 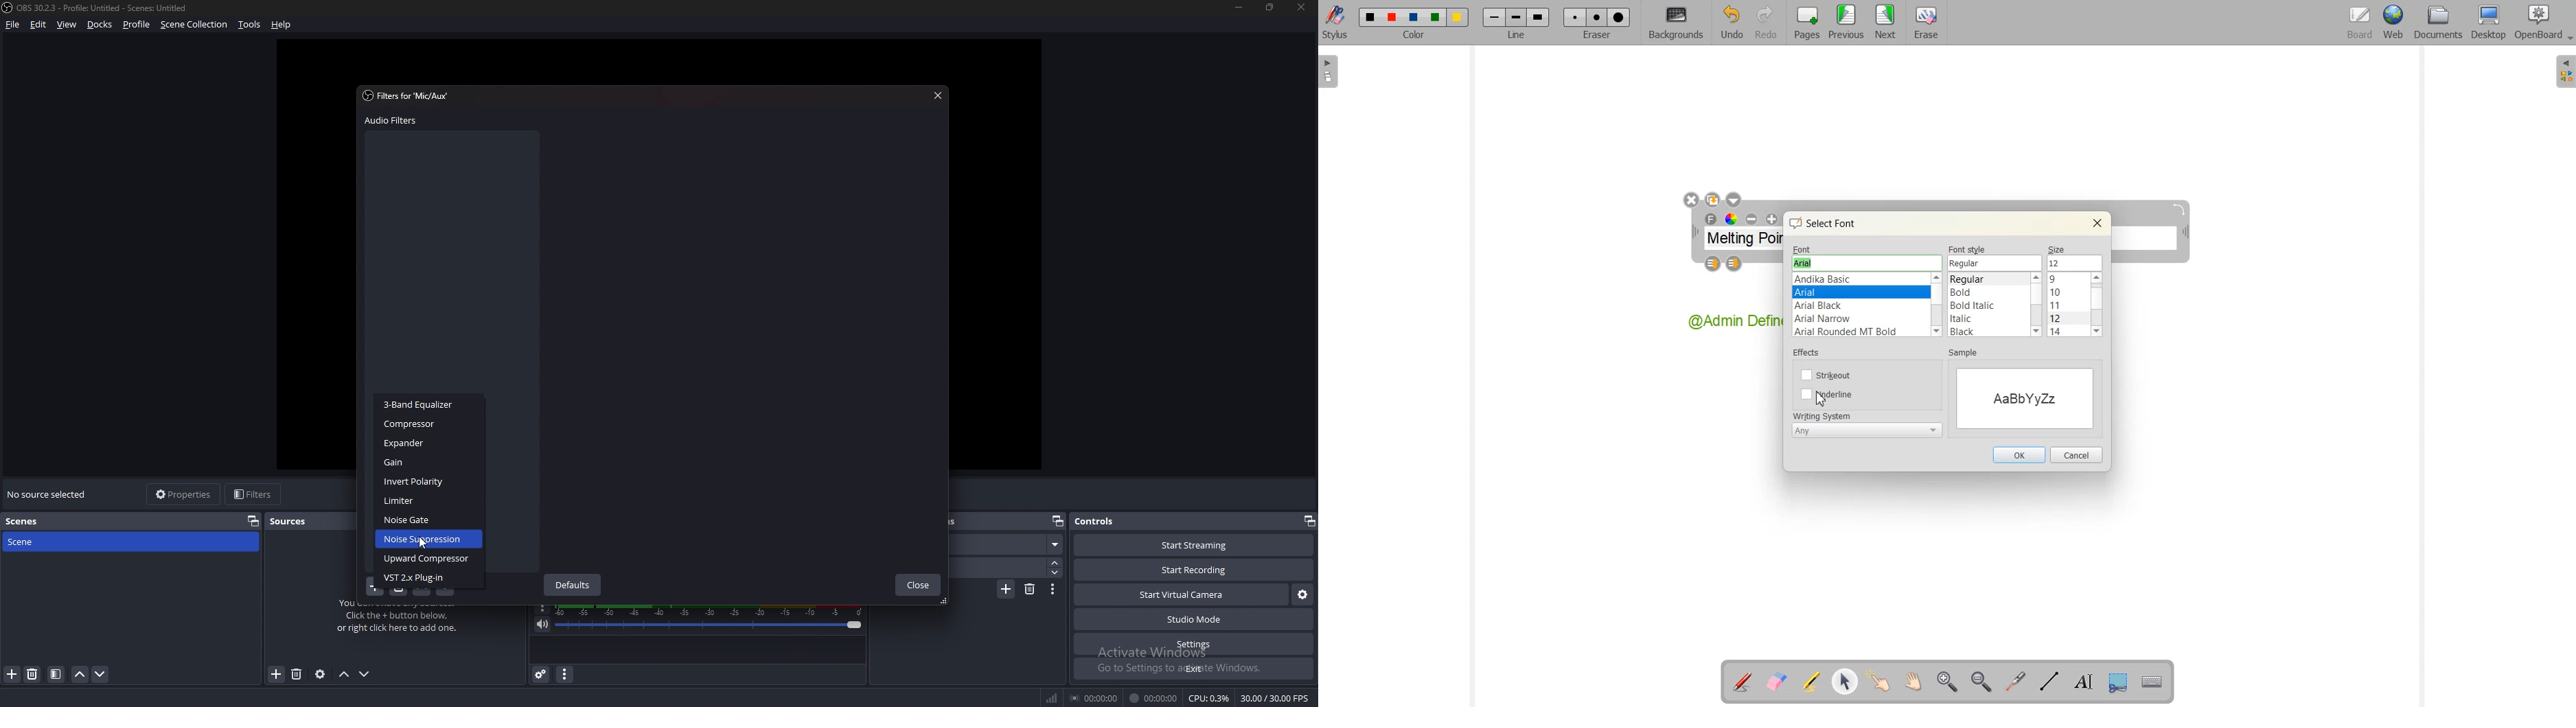 I want to click on 3-Band Equalizer, so click(x=420, y=406).